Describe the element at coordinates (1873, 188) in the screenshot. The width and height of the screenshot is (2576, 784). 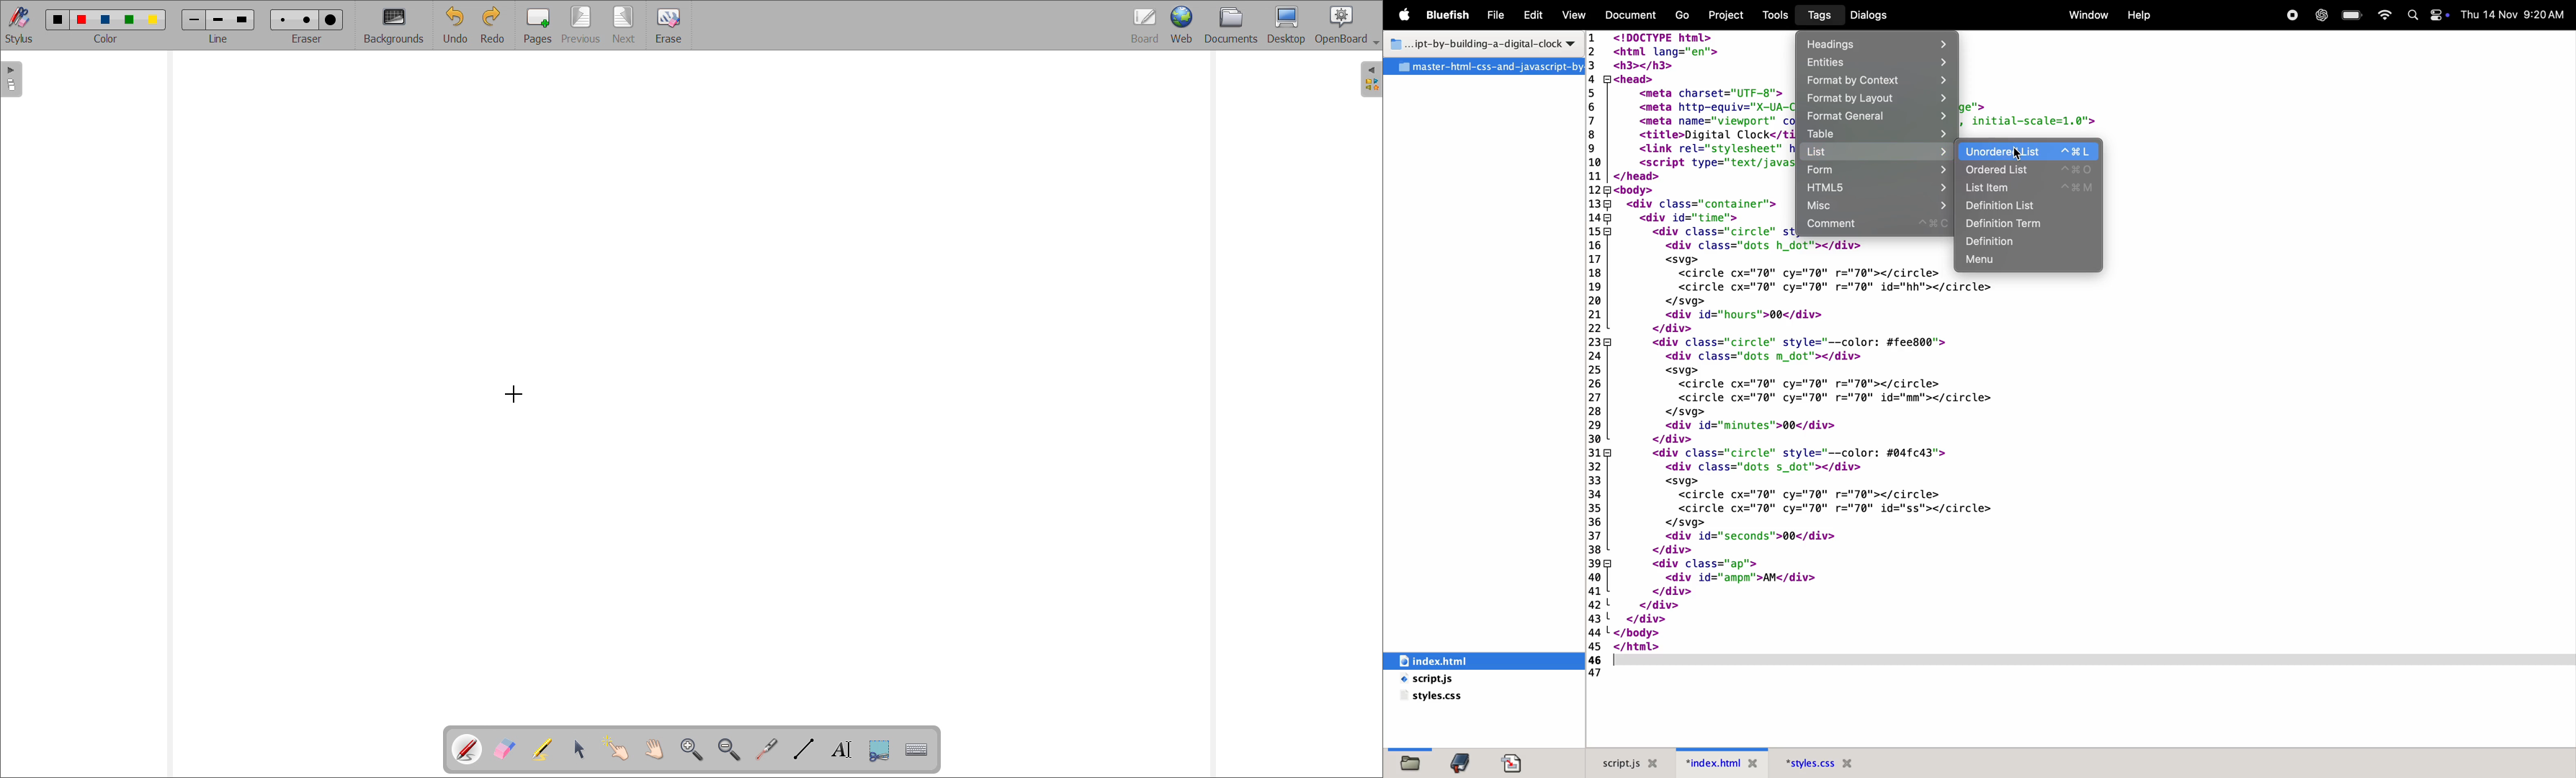
I see `HTML 5` at that location.